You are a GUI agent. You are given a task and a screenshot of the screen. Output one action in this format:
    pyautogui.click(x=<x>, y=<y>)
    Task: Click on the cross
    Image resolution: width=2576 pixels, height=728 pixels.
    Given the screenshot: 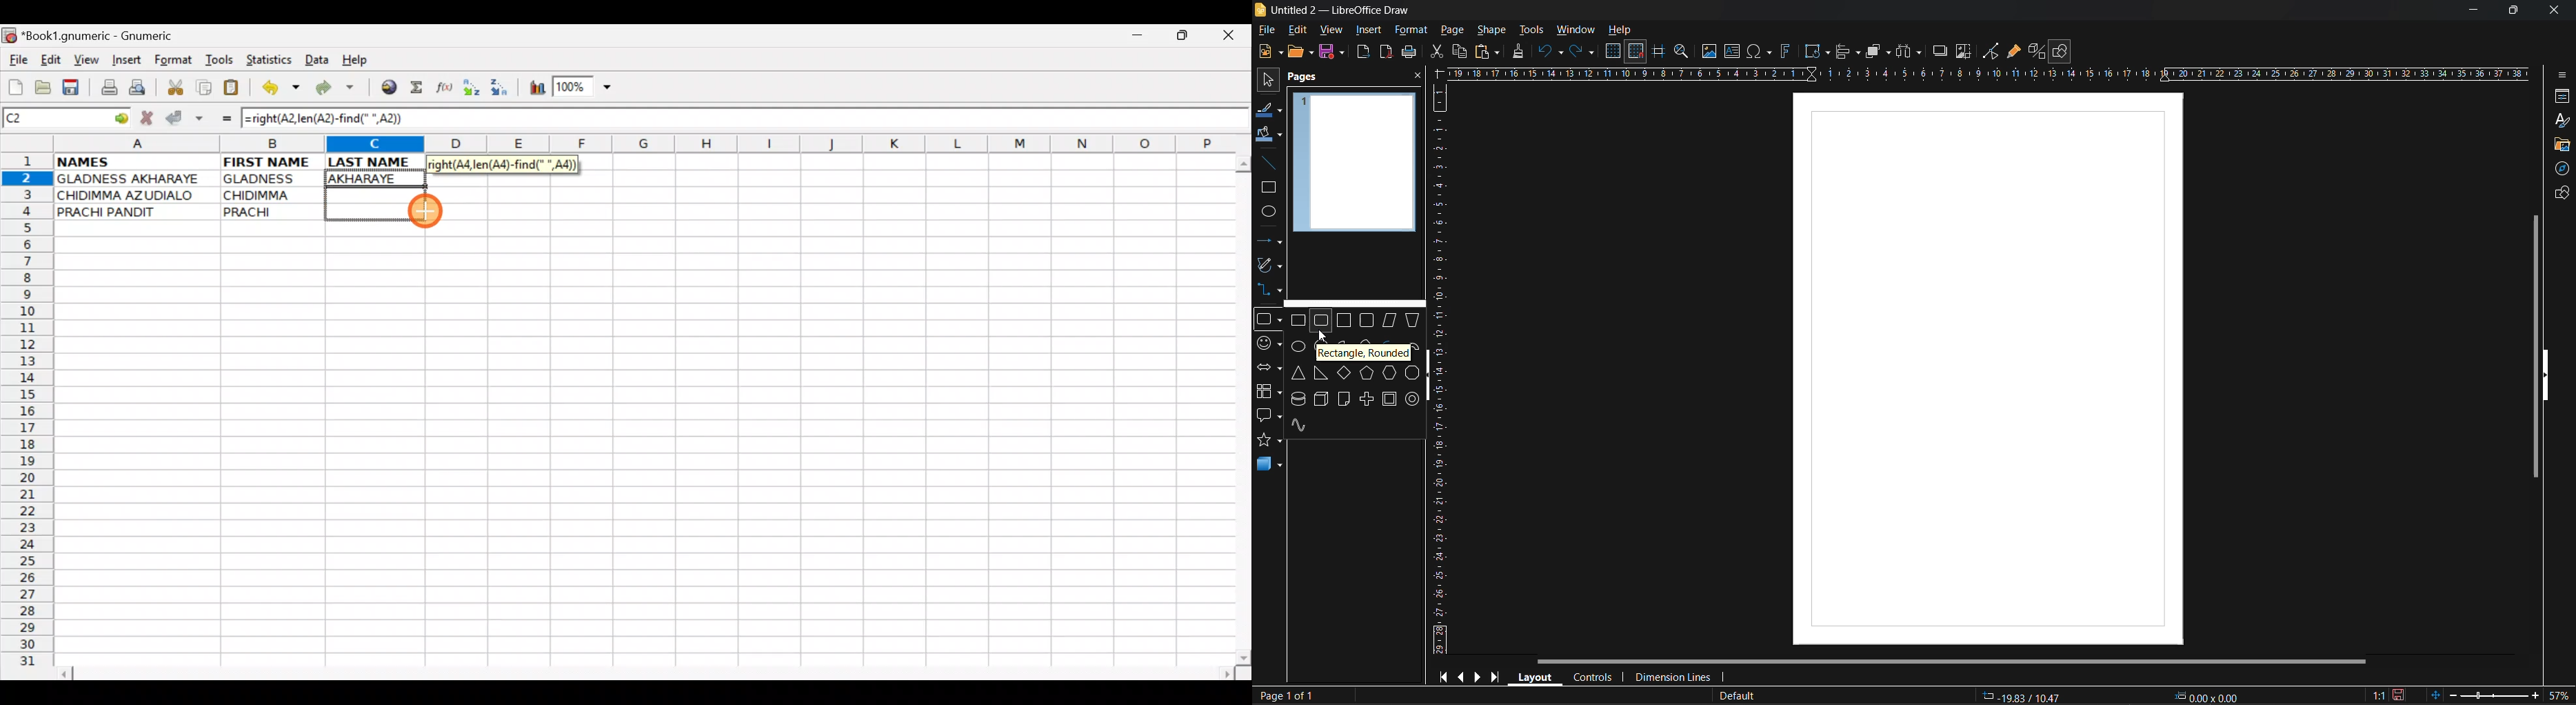 What is the action you would take?
    pyautogui.click(x=1369, y=399)
    